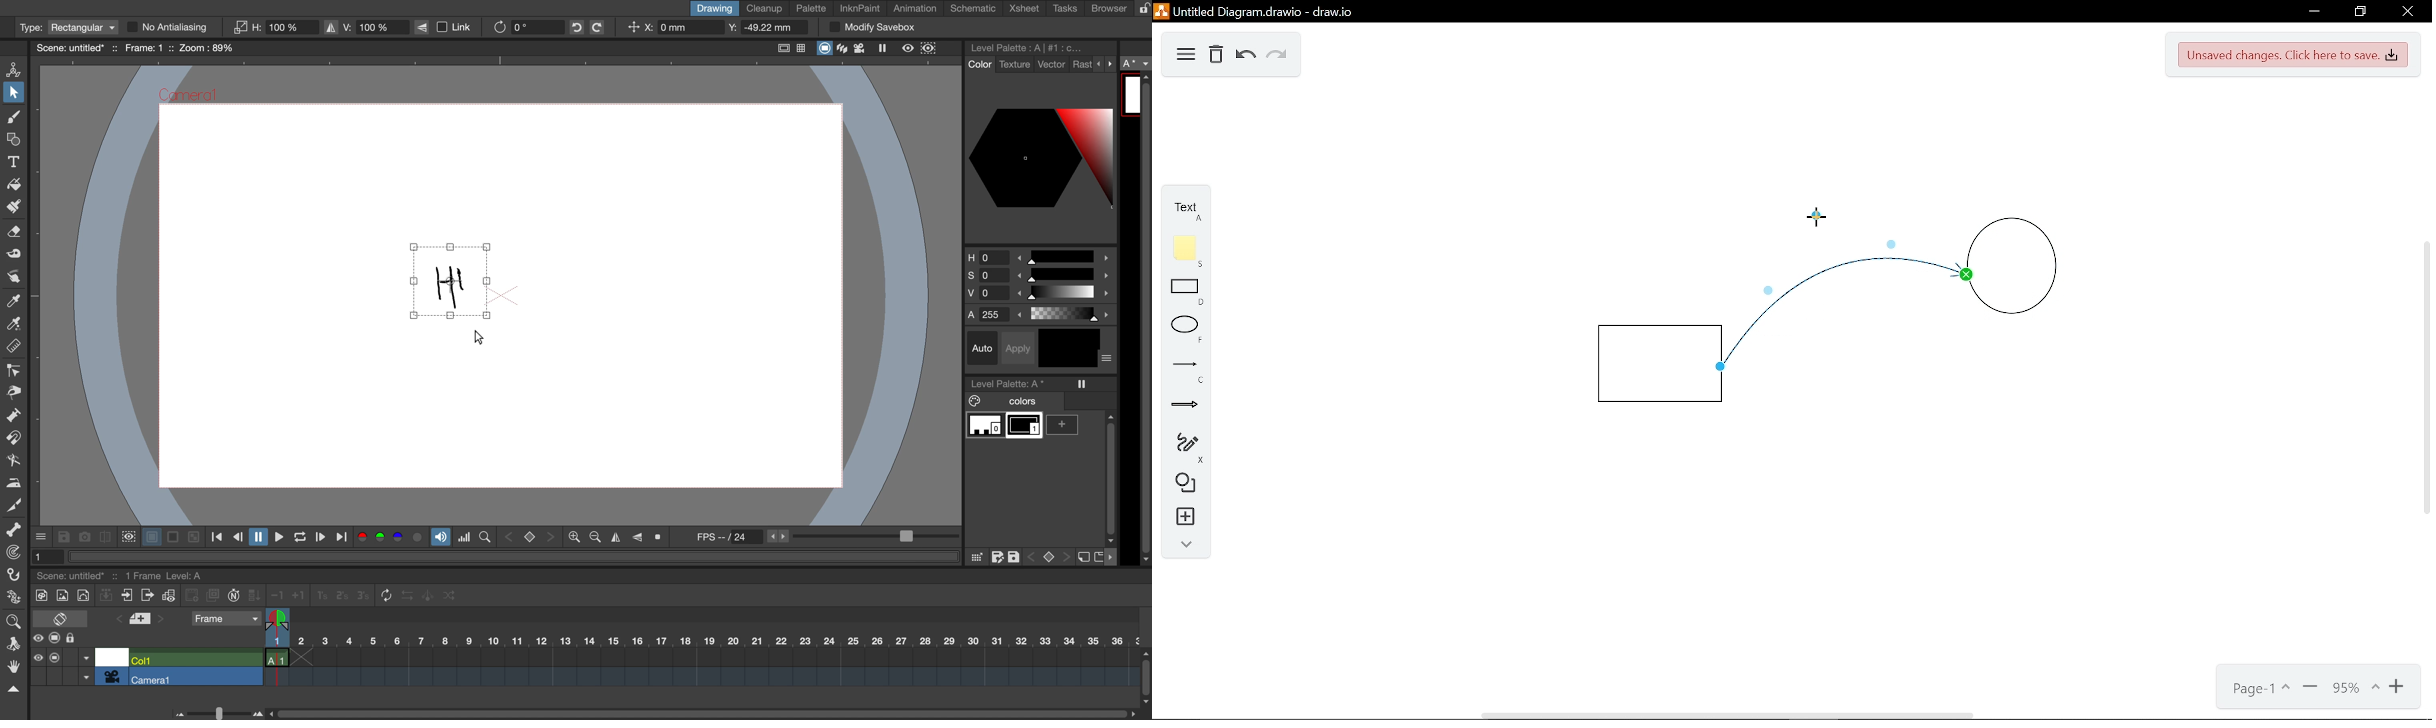 This screenshot has height=728, width=2436. What do you see at coordinates (12, 119) in the screenshot?
I see `brush tool` at bounding box center [12, 119].